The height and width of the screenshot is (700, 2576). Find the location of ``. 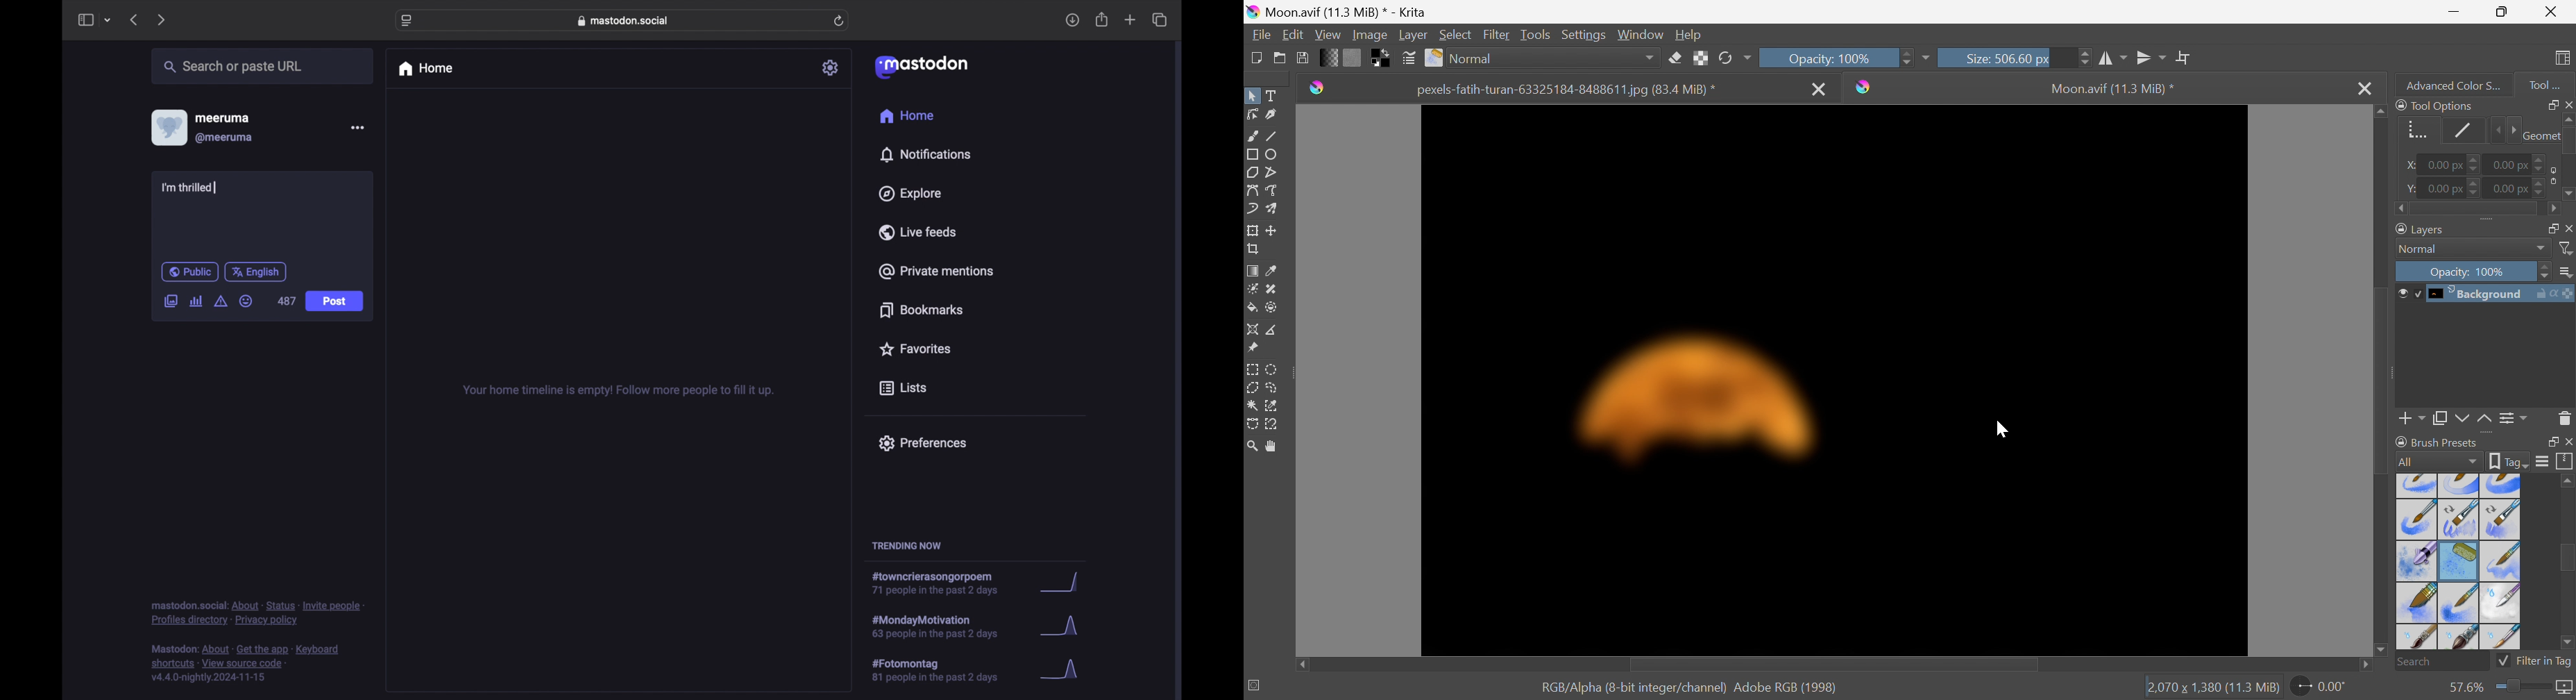

 is located at coordinates (2434, 106).